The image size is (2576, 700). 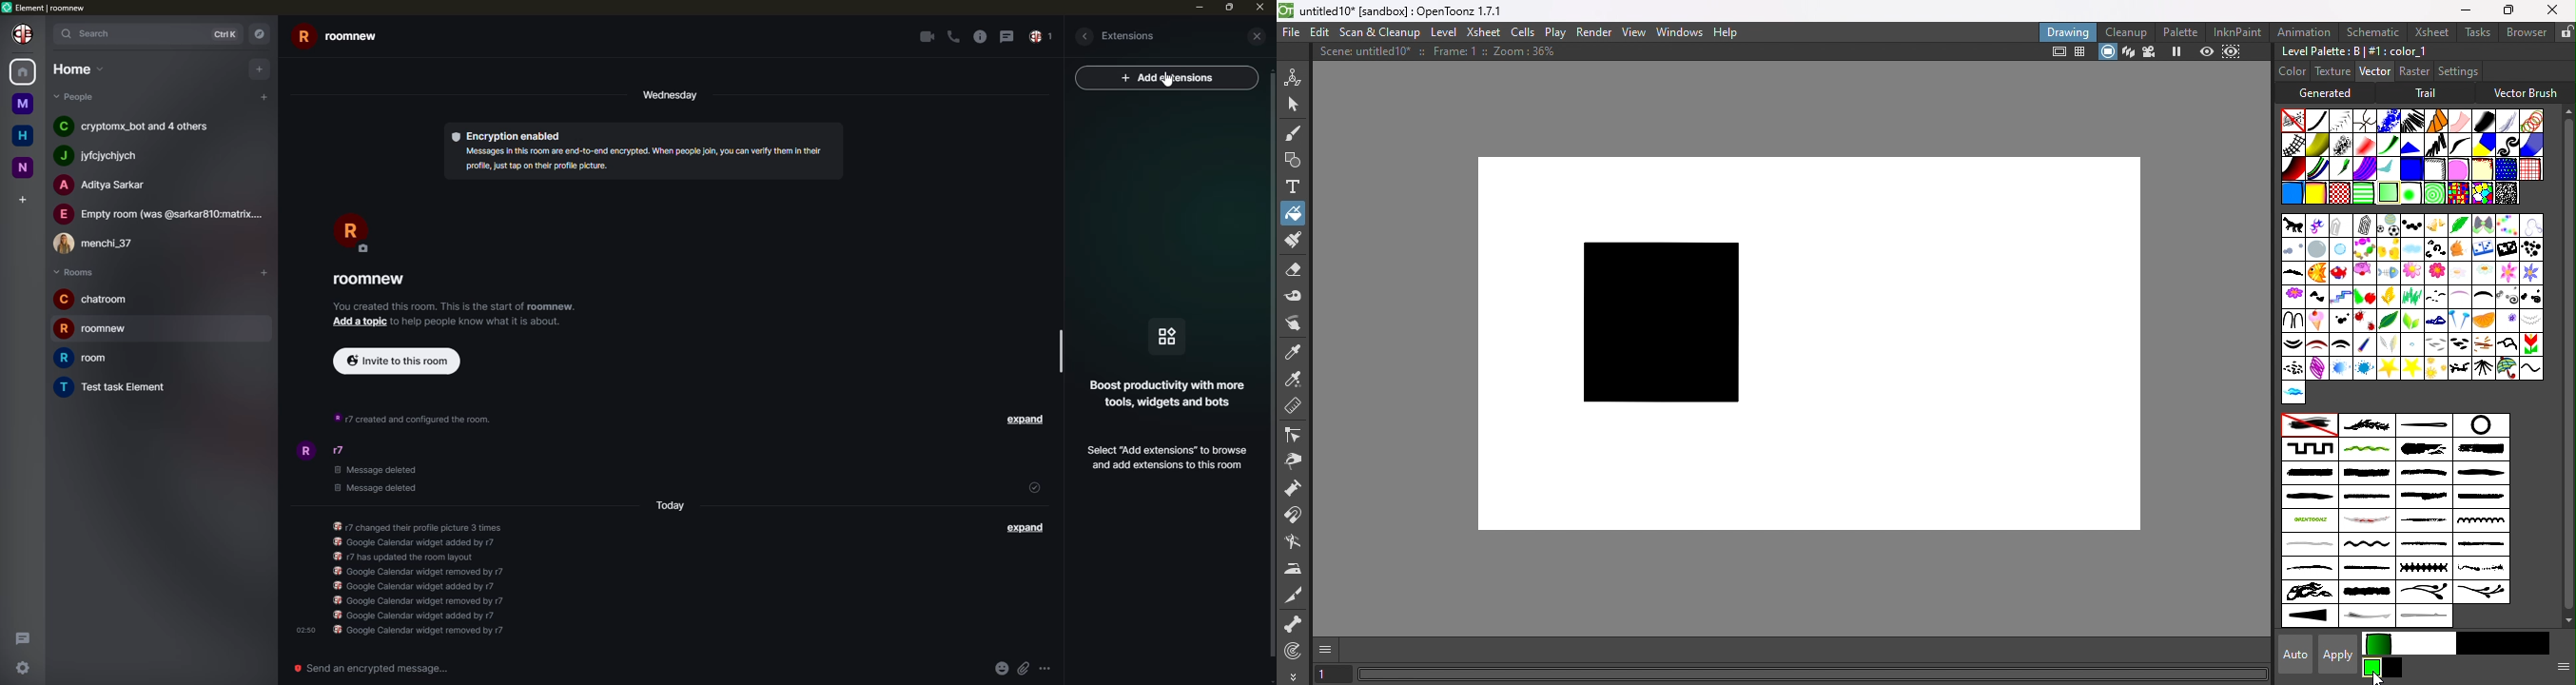 I want to click on cursor, so click(x=1166, y=81).